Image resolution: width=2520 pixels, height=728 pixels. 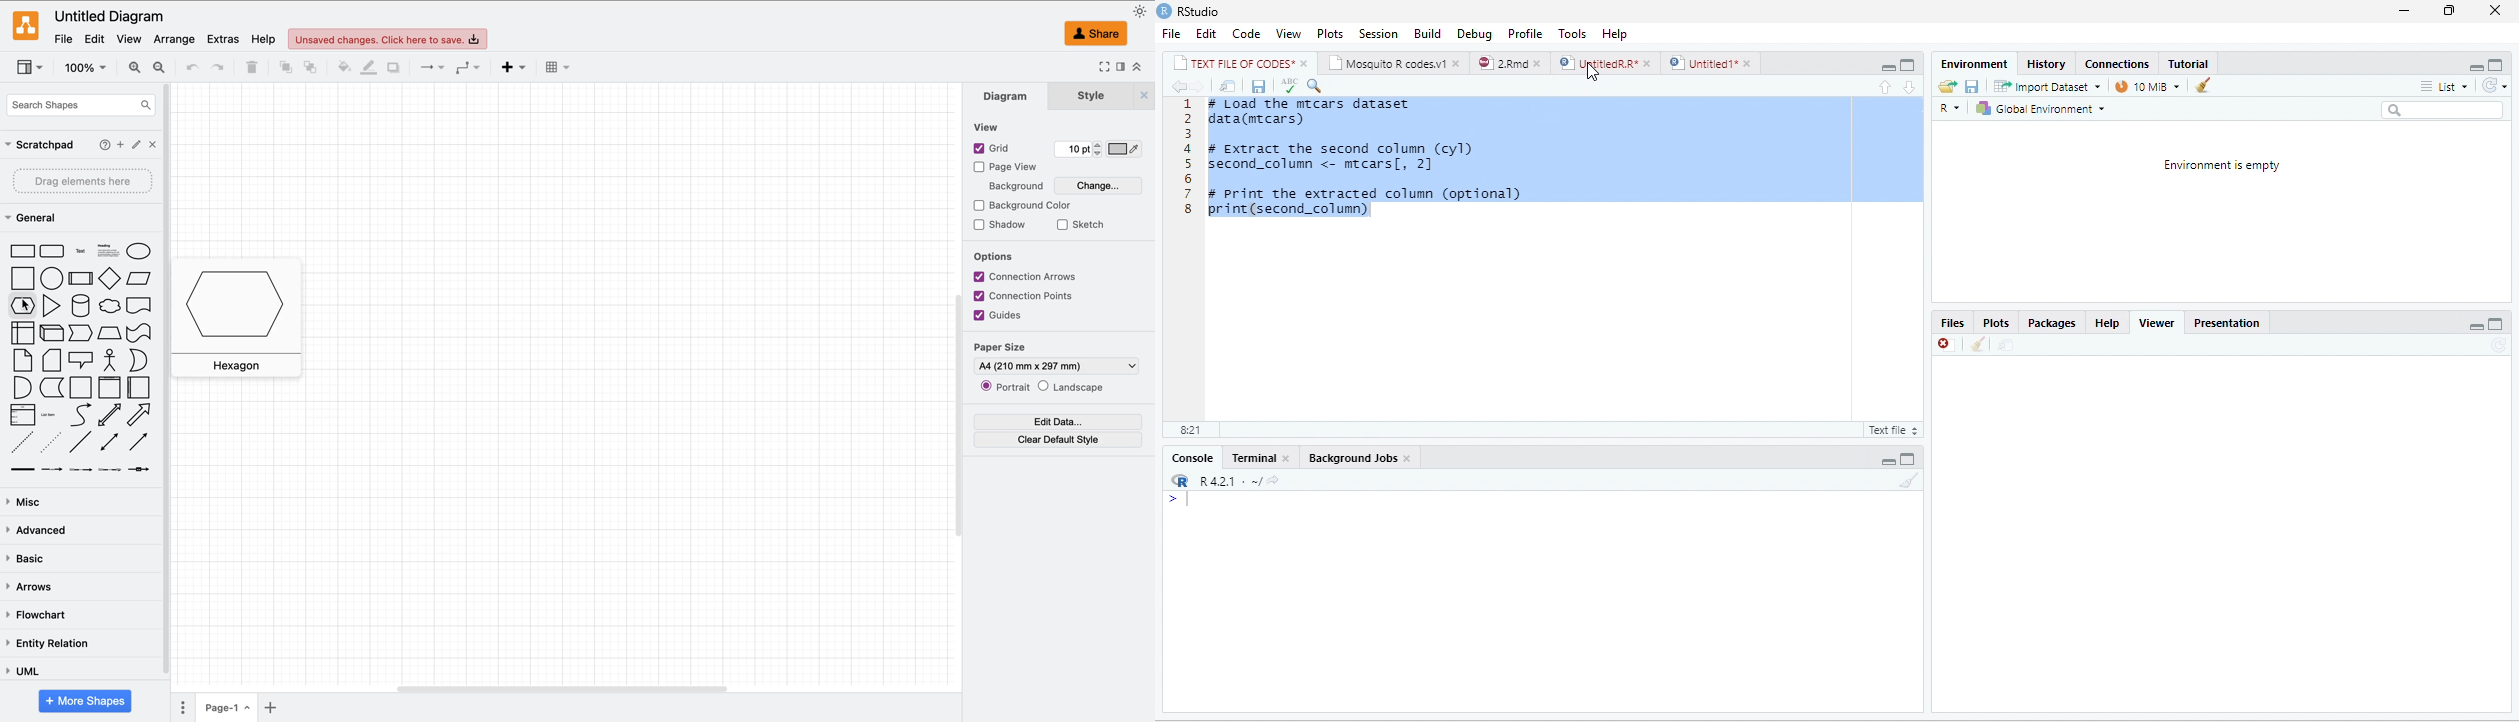 What do you see at coordinates (52, 278) in the screenshot?
I see `circle` at bounding box center [52, 278].